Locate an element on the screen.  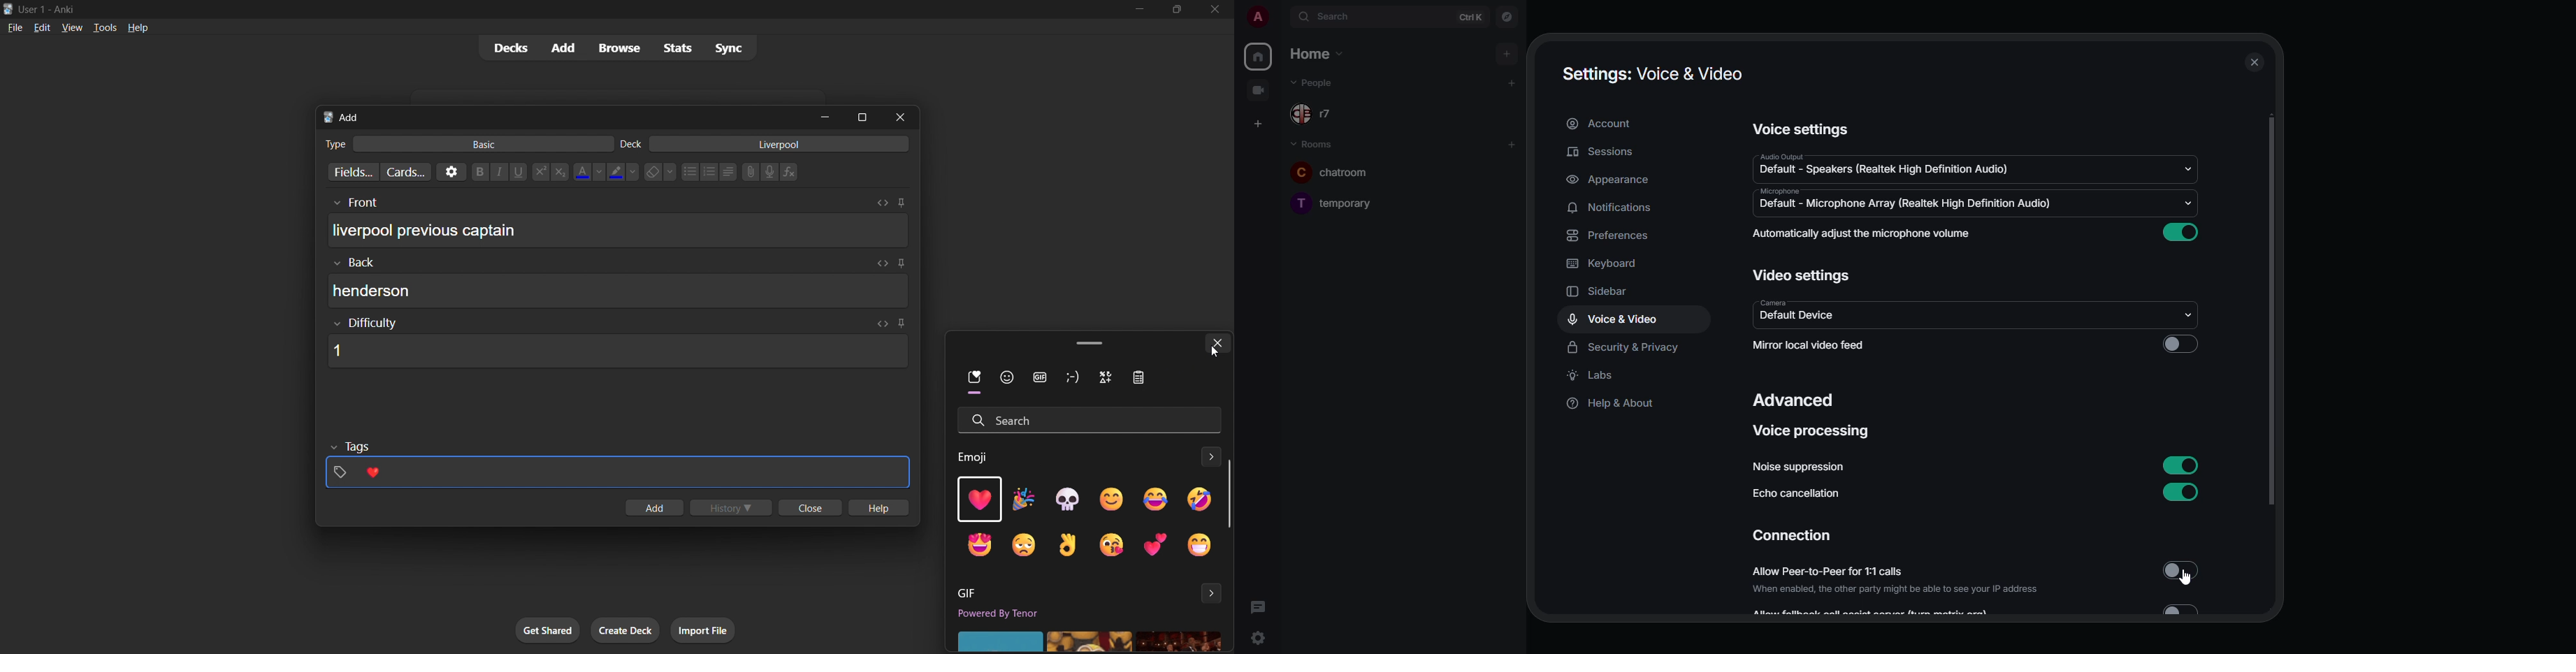
microphone is located at coordinates (771, 173).